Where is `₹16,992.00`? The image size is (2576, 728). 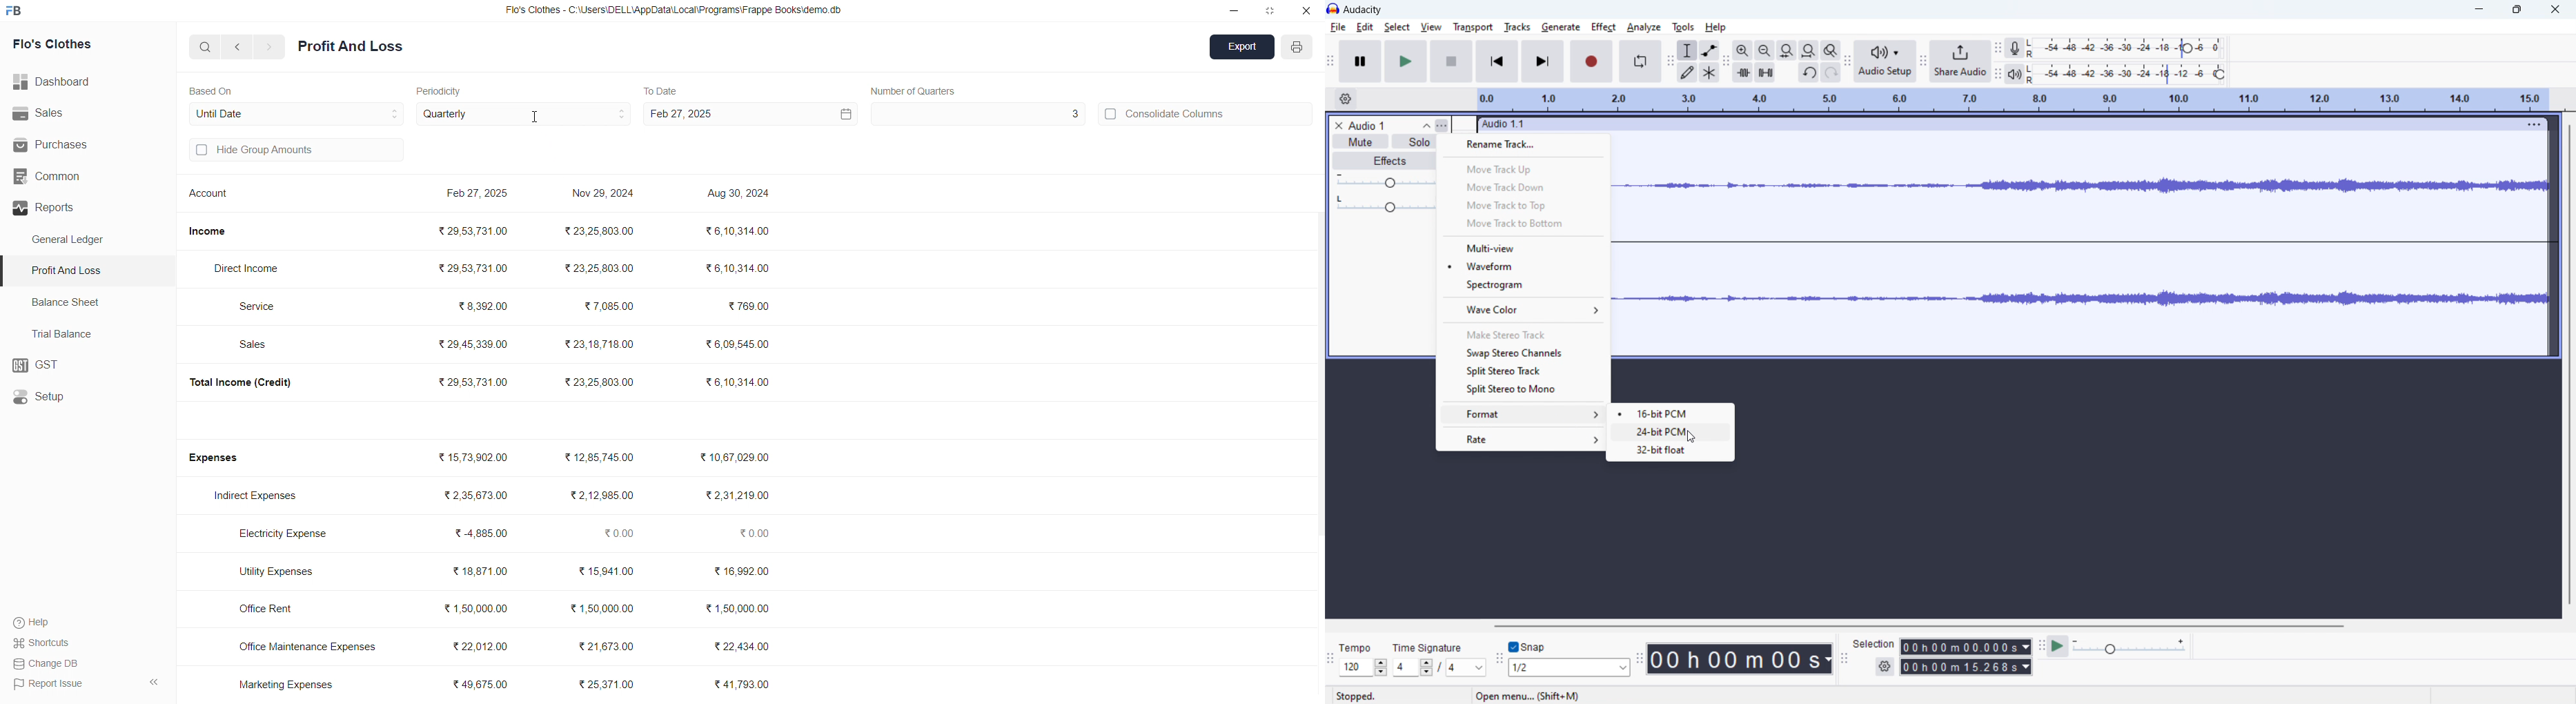
₹16,992.00 is located at coordinates (743, 571).